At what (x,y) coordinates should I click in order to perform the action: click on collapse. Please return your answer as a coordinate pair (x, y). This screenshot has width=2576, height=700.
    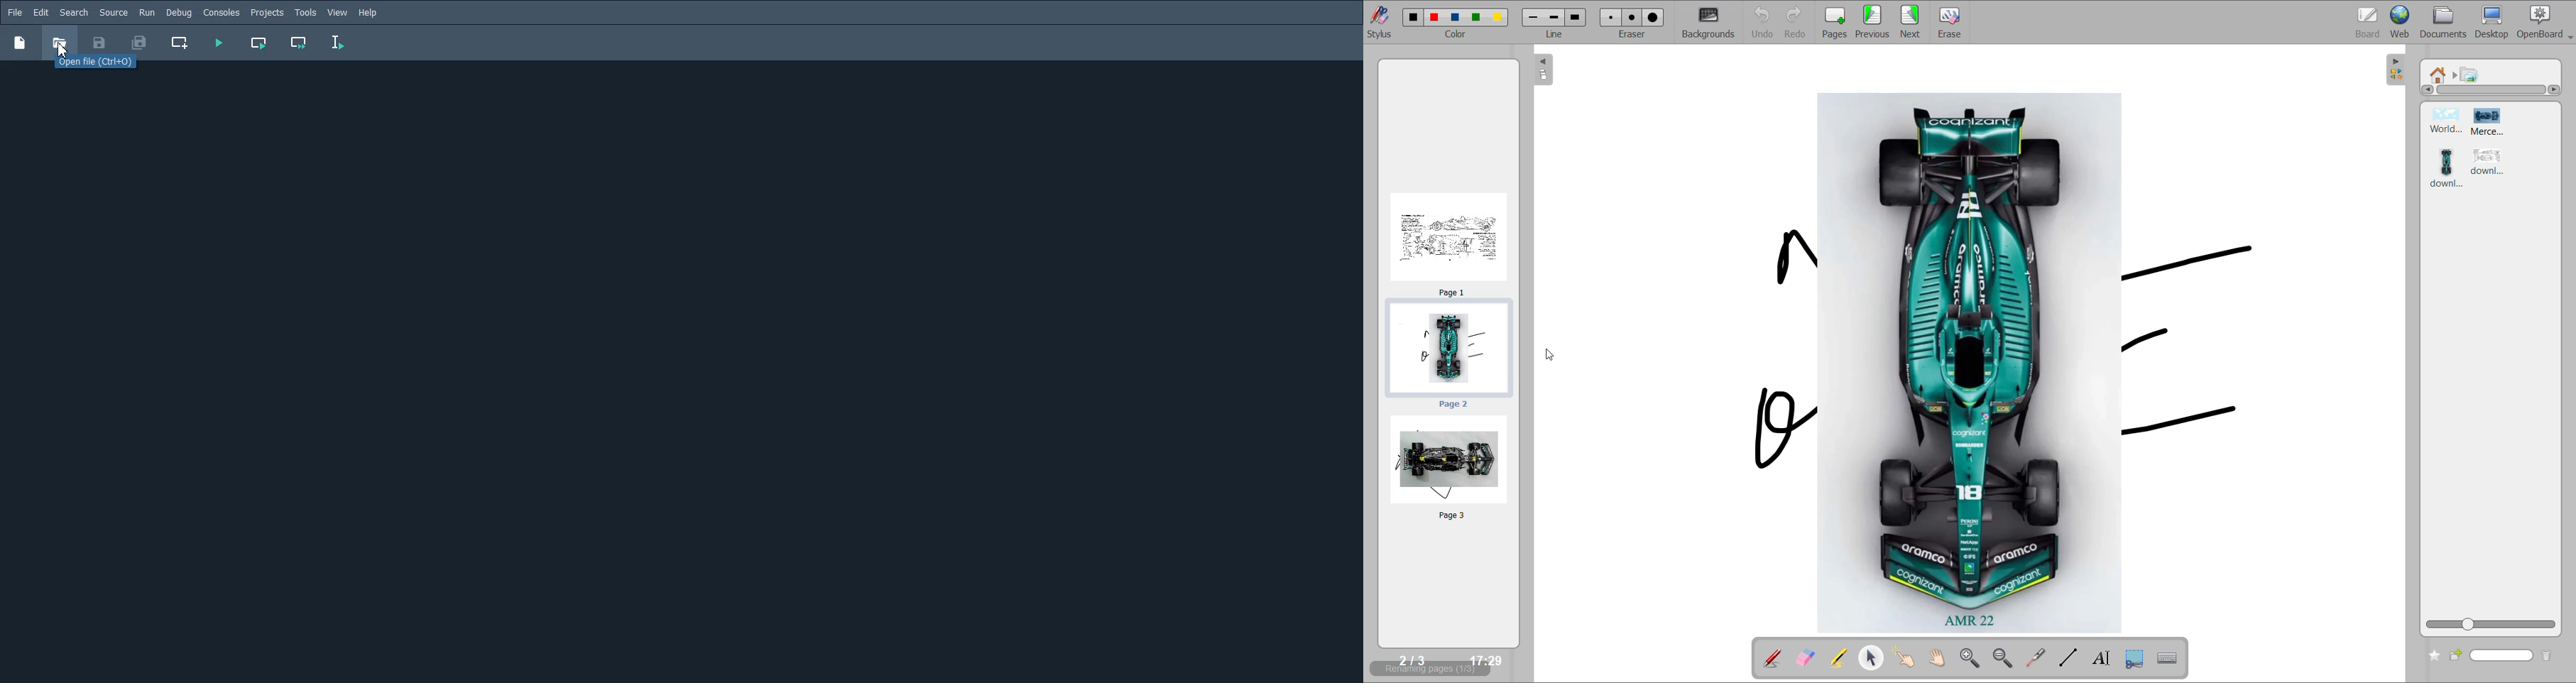
    Looking at the image, I should click on (2394, 71).